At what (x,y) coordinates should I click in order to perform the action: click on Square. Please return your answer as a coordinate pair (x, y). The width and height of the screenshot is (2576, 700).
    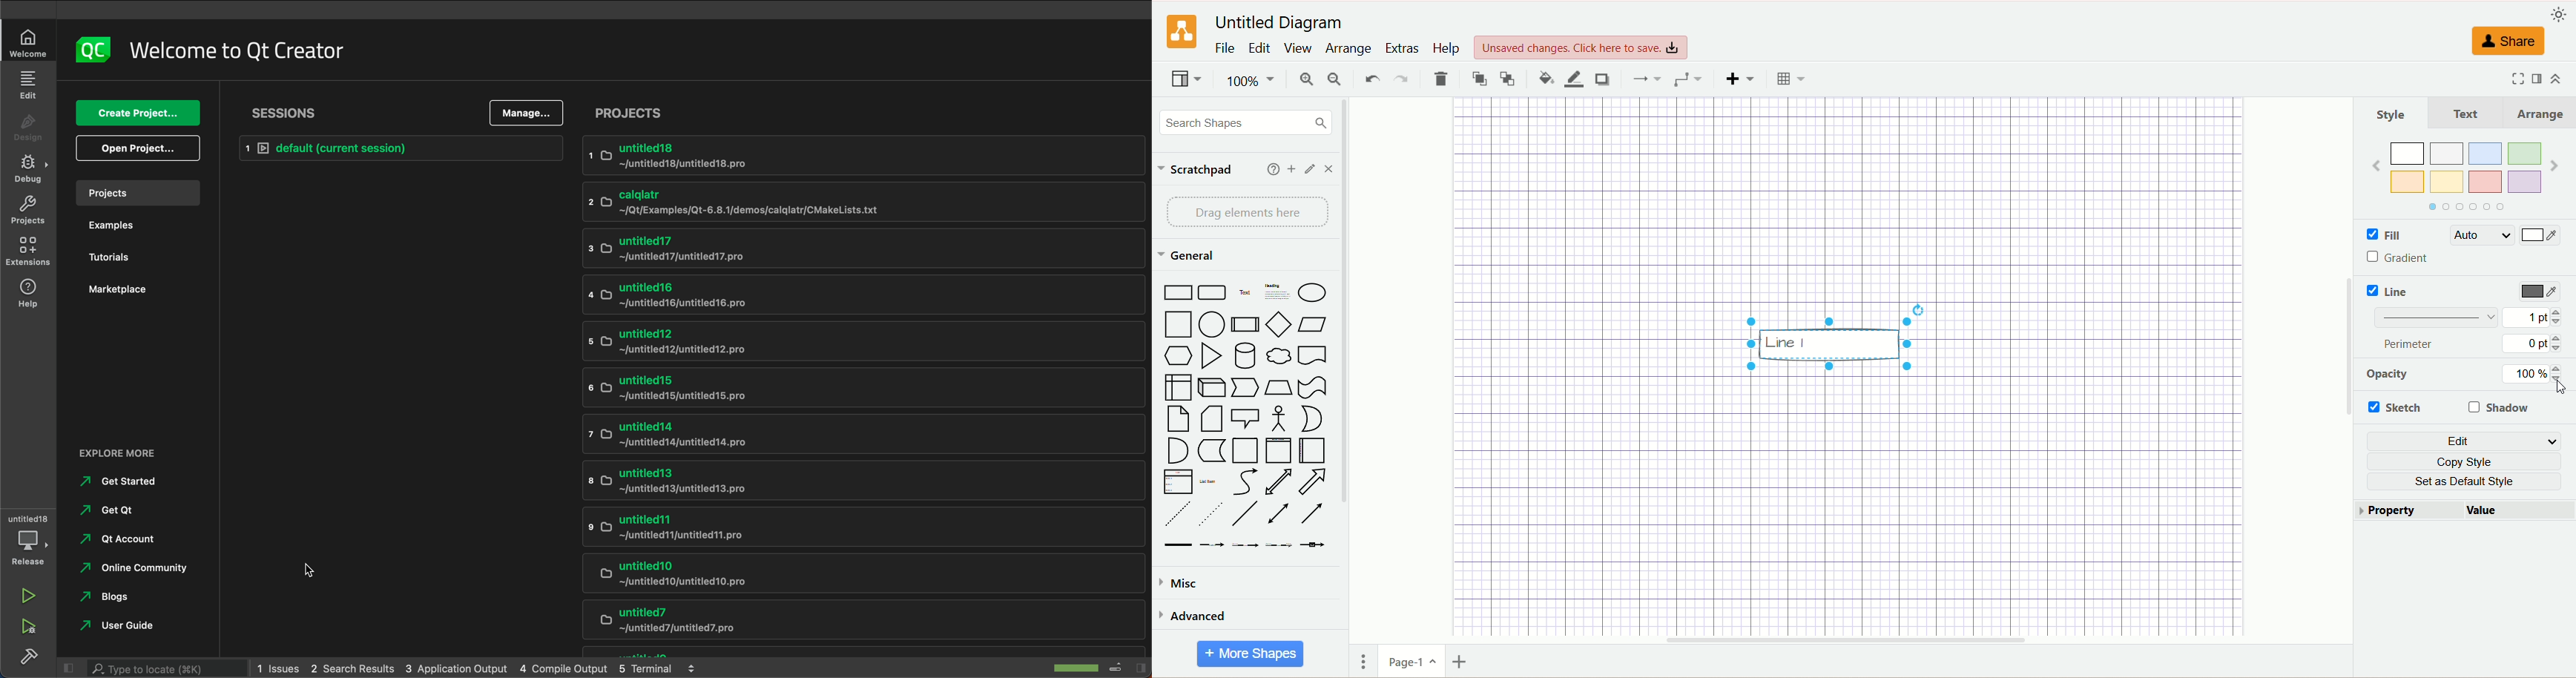
    Looking at the image, I should click on (1176, 326).